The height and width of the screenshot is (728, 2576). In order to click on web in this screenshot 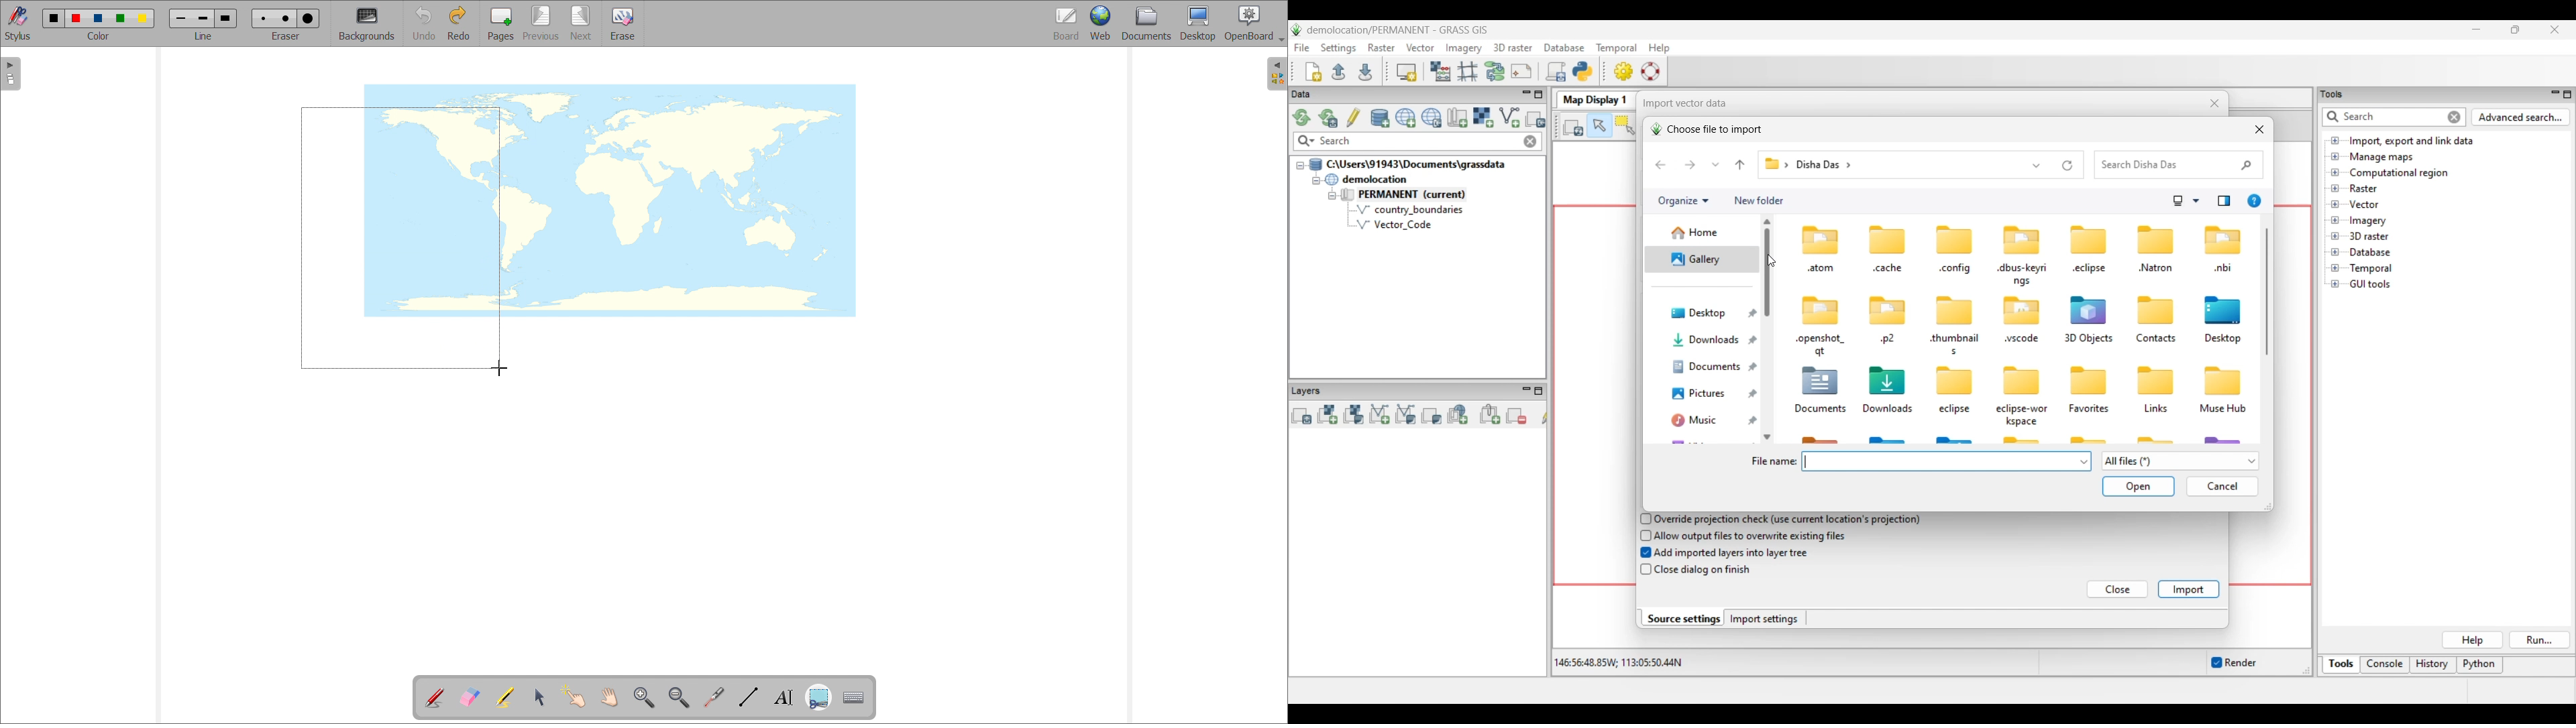, I will do `click(1102, 23)`.